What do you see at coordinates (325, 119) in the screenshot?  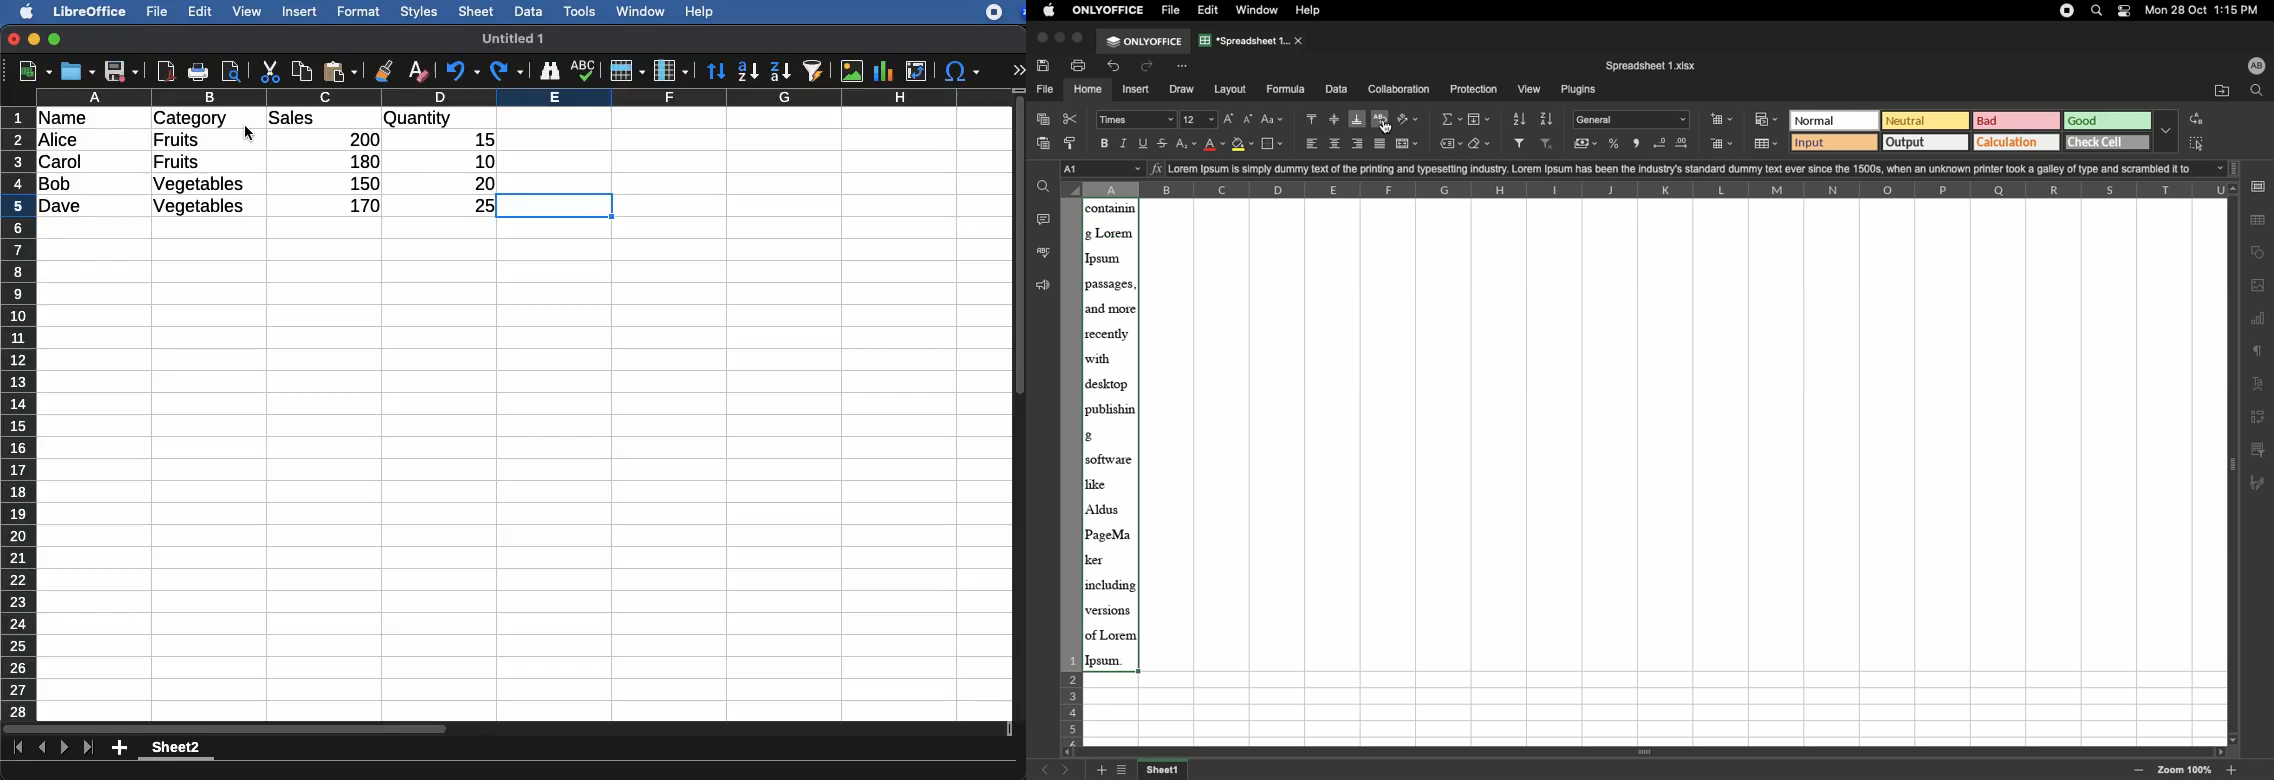 I see `sales` at bounding box center [325, 119].